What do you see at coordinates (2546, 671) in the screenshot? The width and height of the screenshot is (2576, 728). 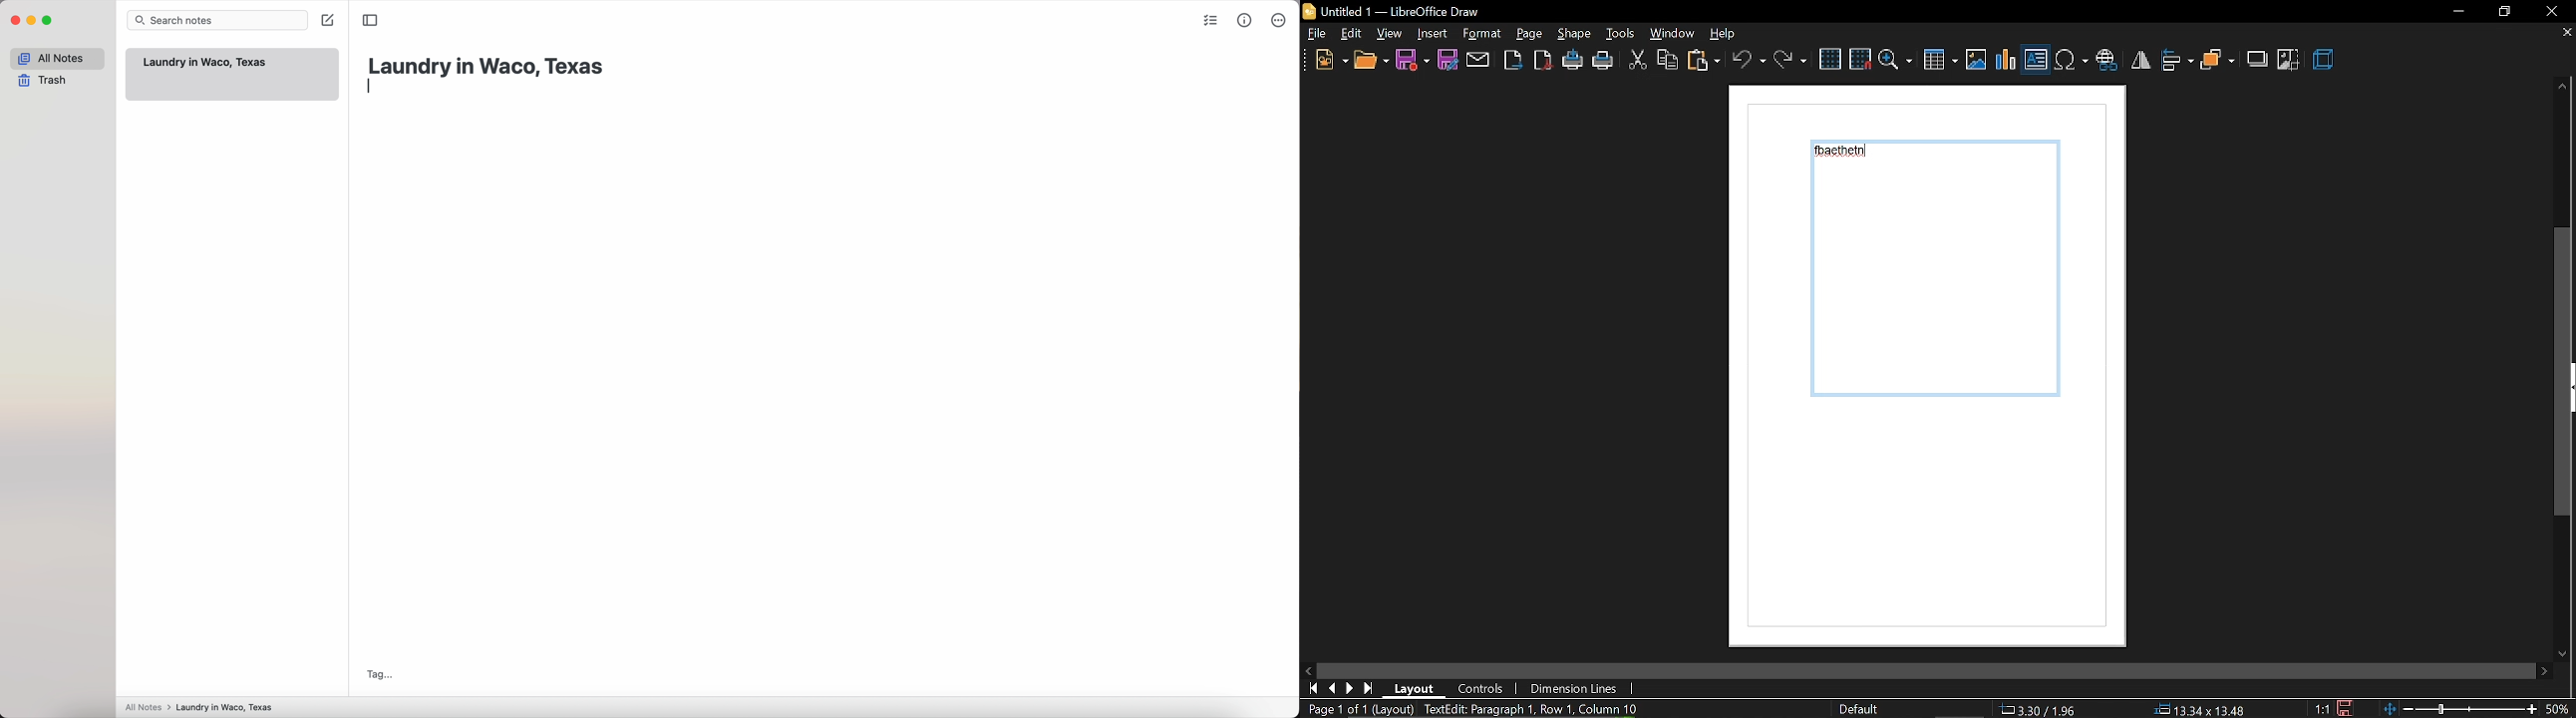 I see `move right` at bounding box center [2546, 671].